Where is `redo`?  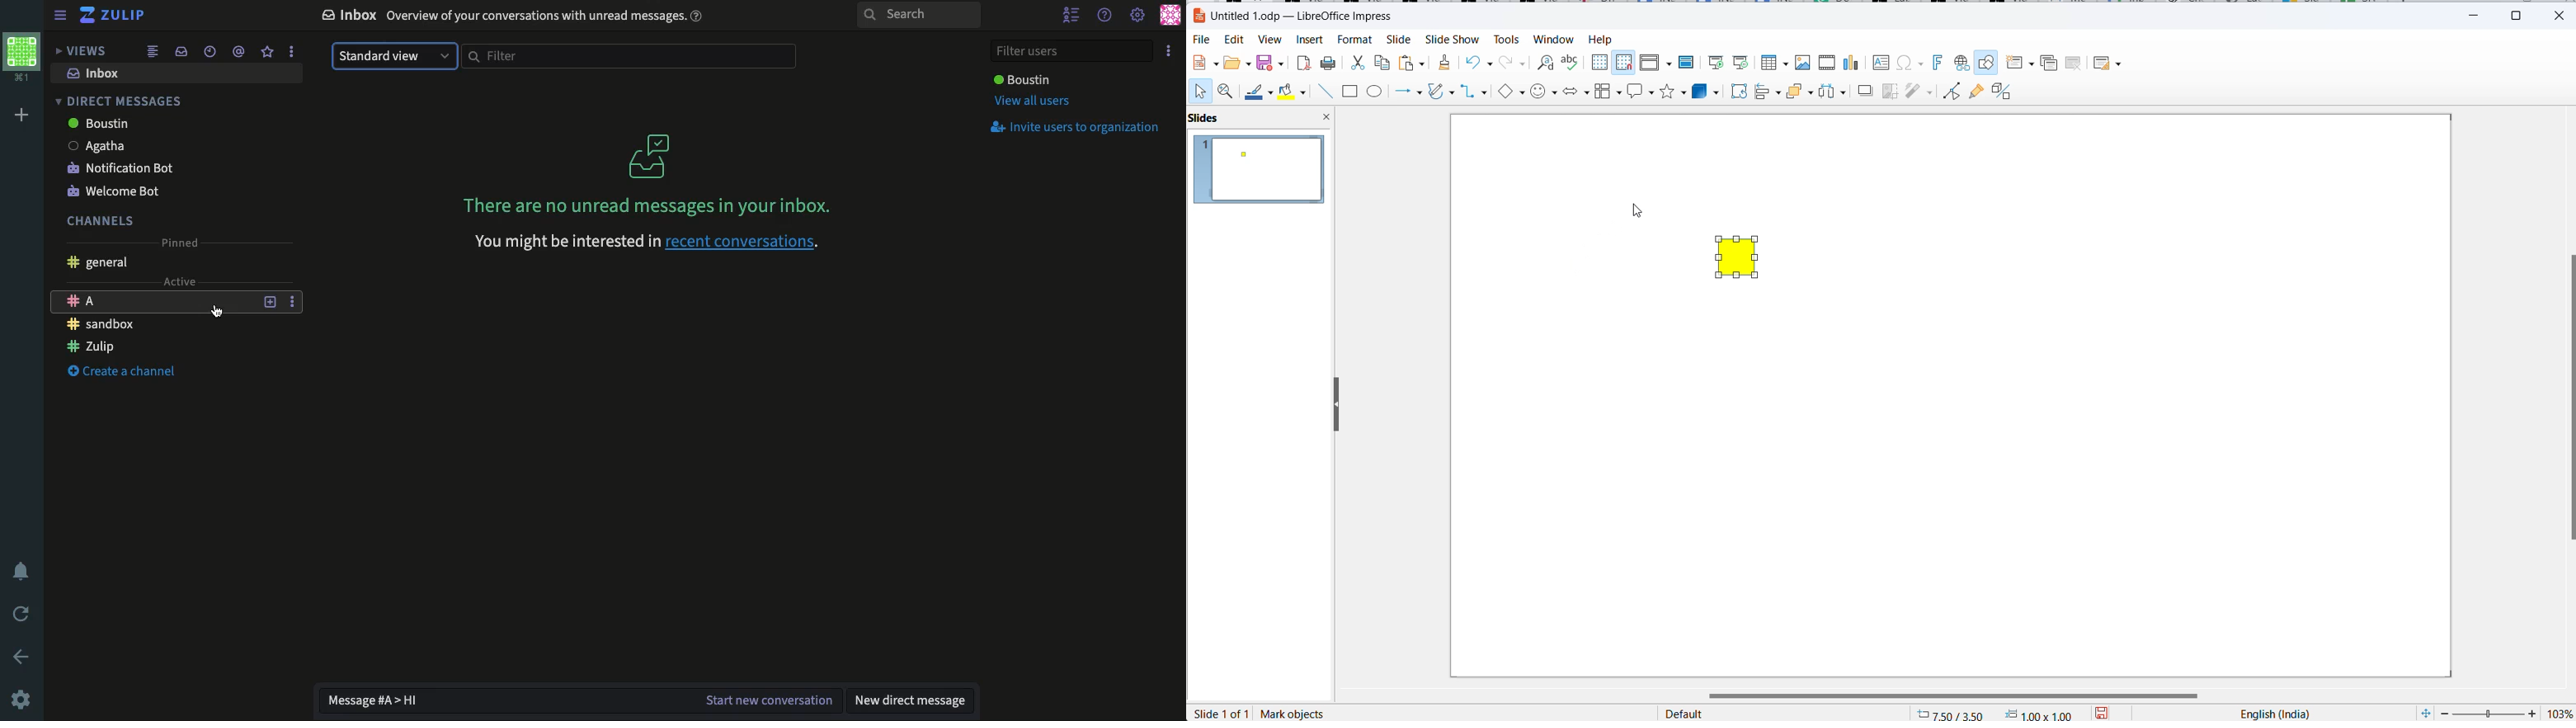
redo is located at coordinates (1514, 63).